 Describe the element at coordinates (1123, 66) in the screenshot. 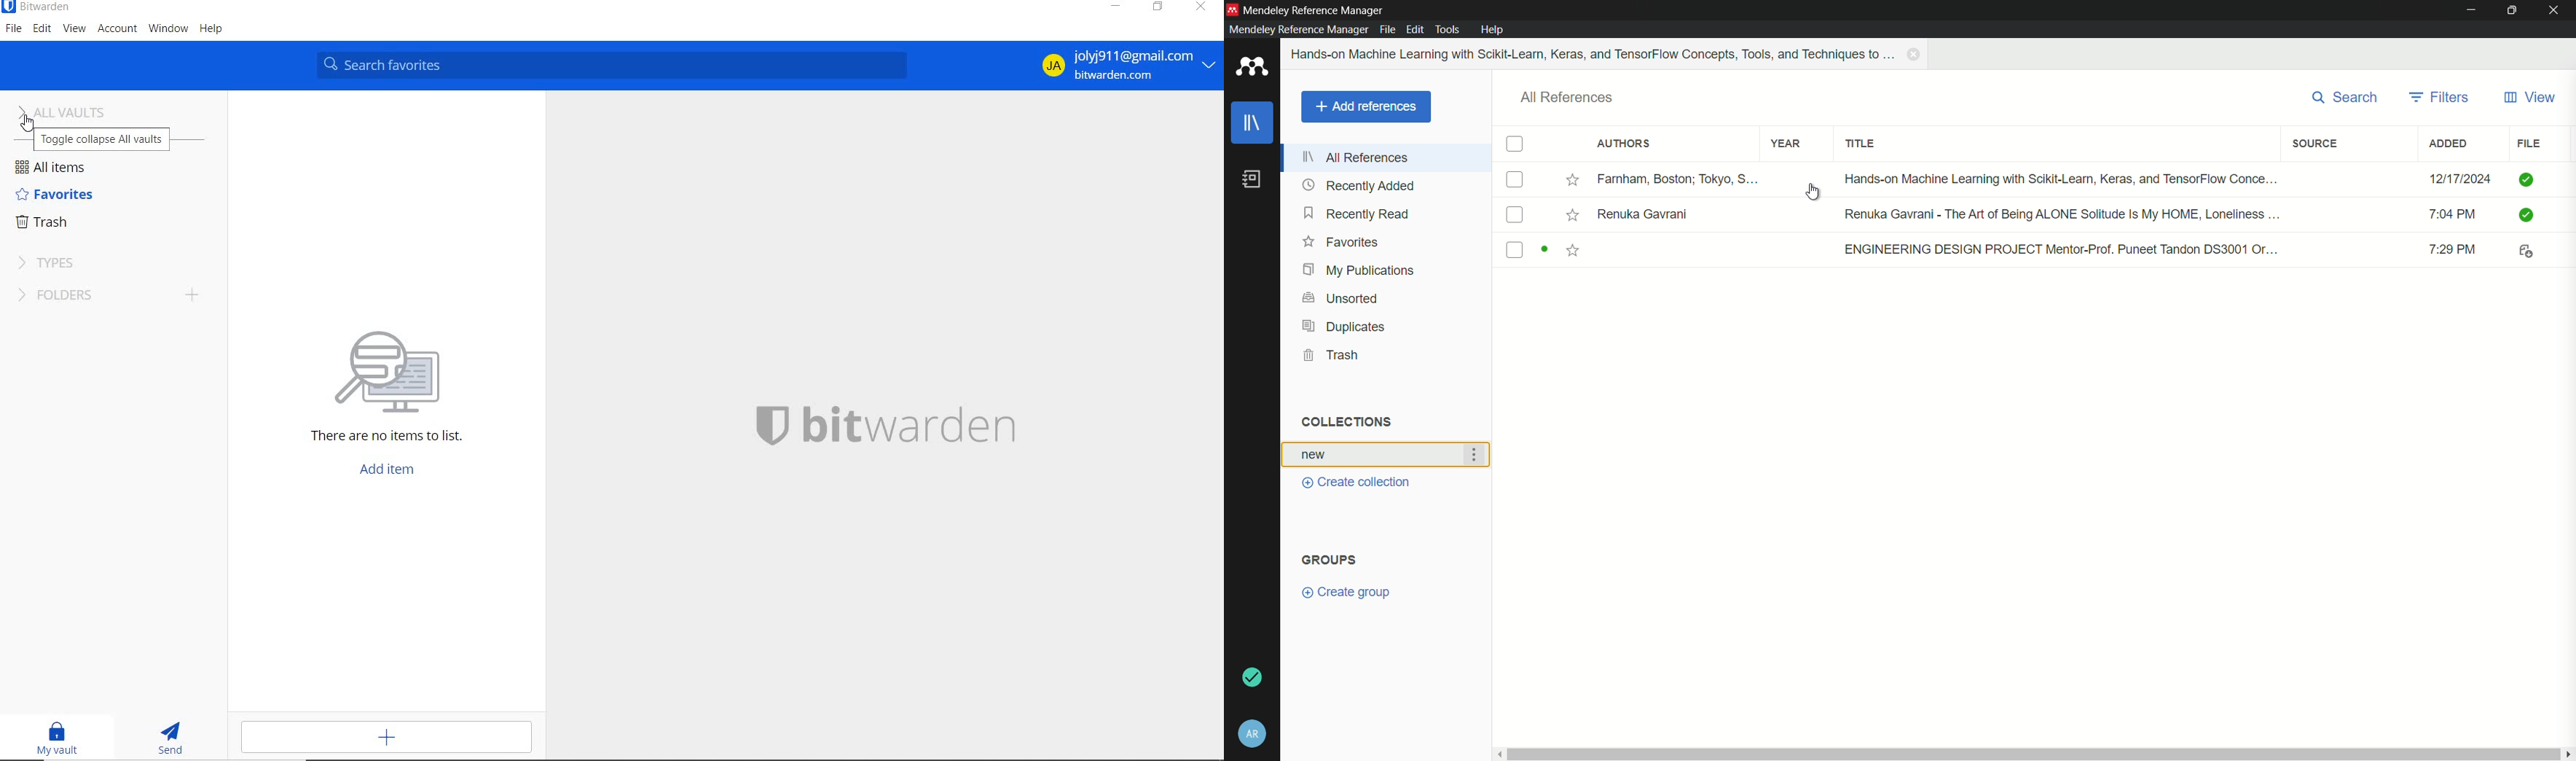

I see `ACCOUNT DETAILS AND OPTIONS` at that location.